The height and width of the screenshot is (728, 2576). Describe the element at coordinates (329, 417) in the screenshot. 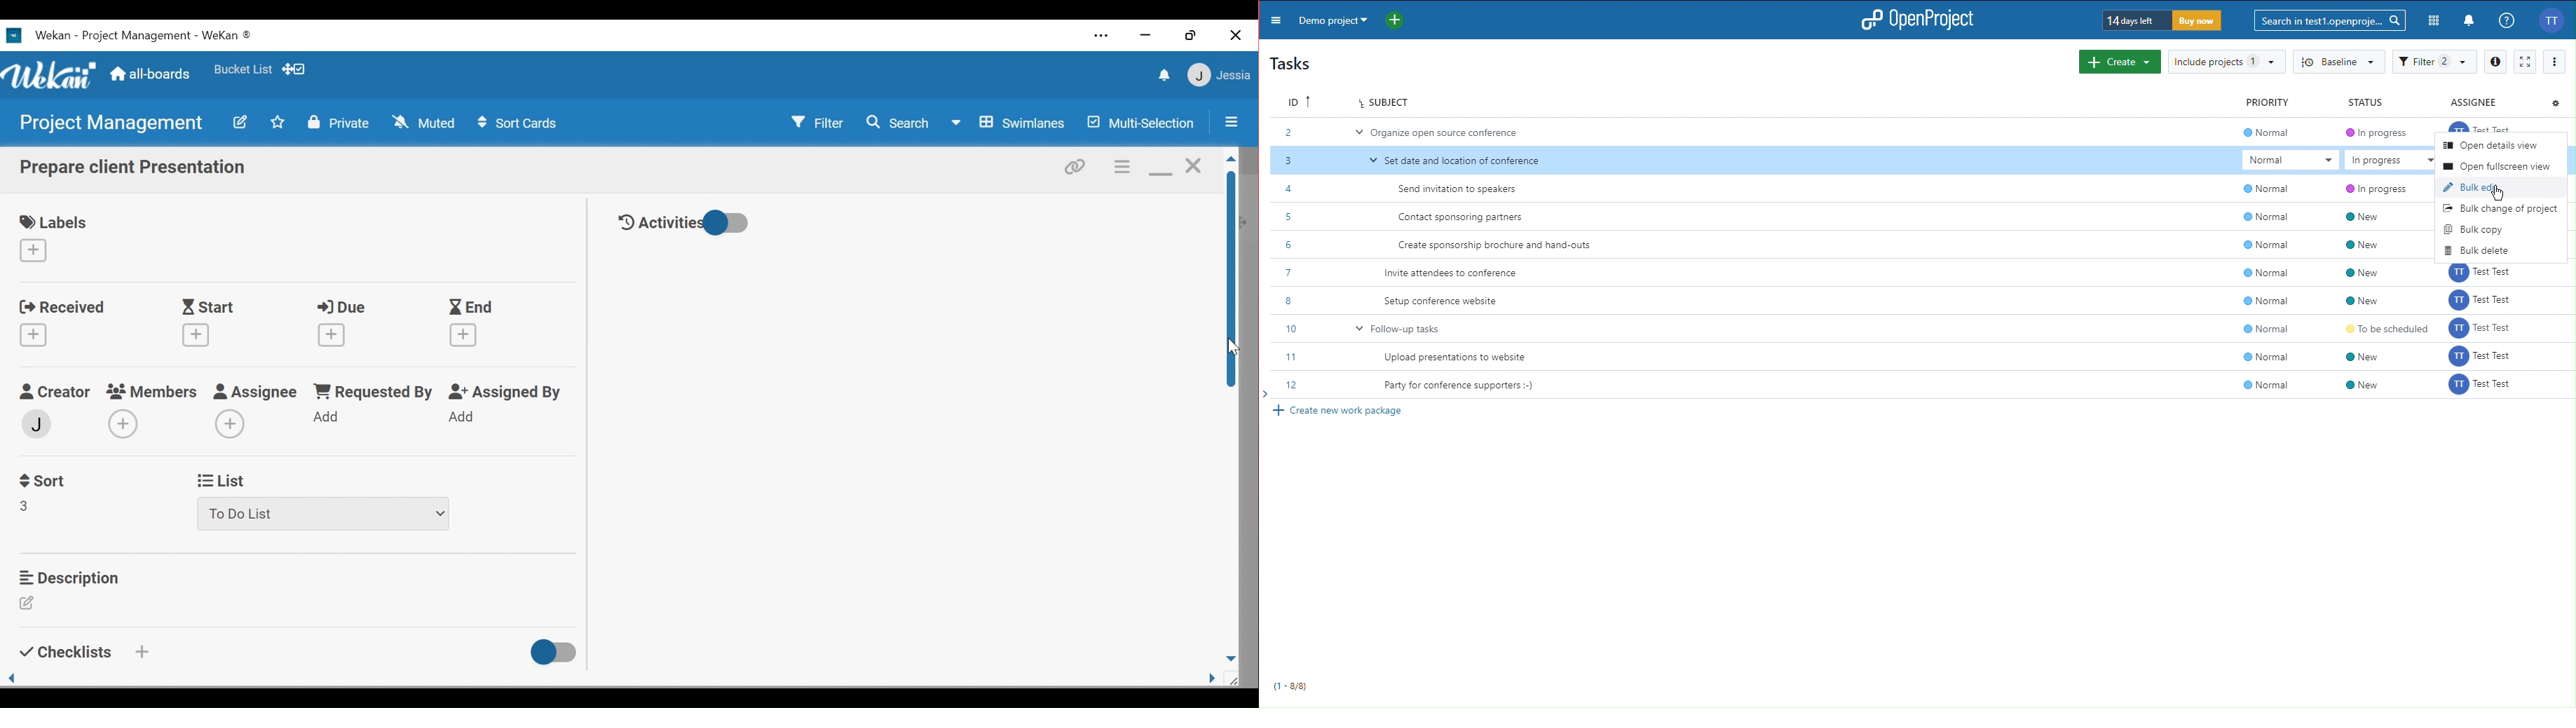

I see `Add Requested by` at that location.